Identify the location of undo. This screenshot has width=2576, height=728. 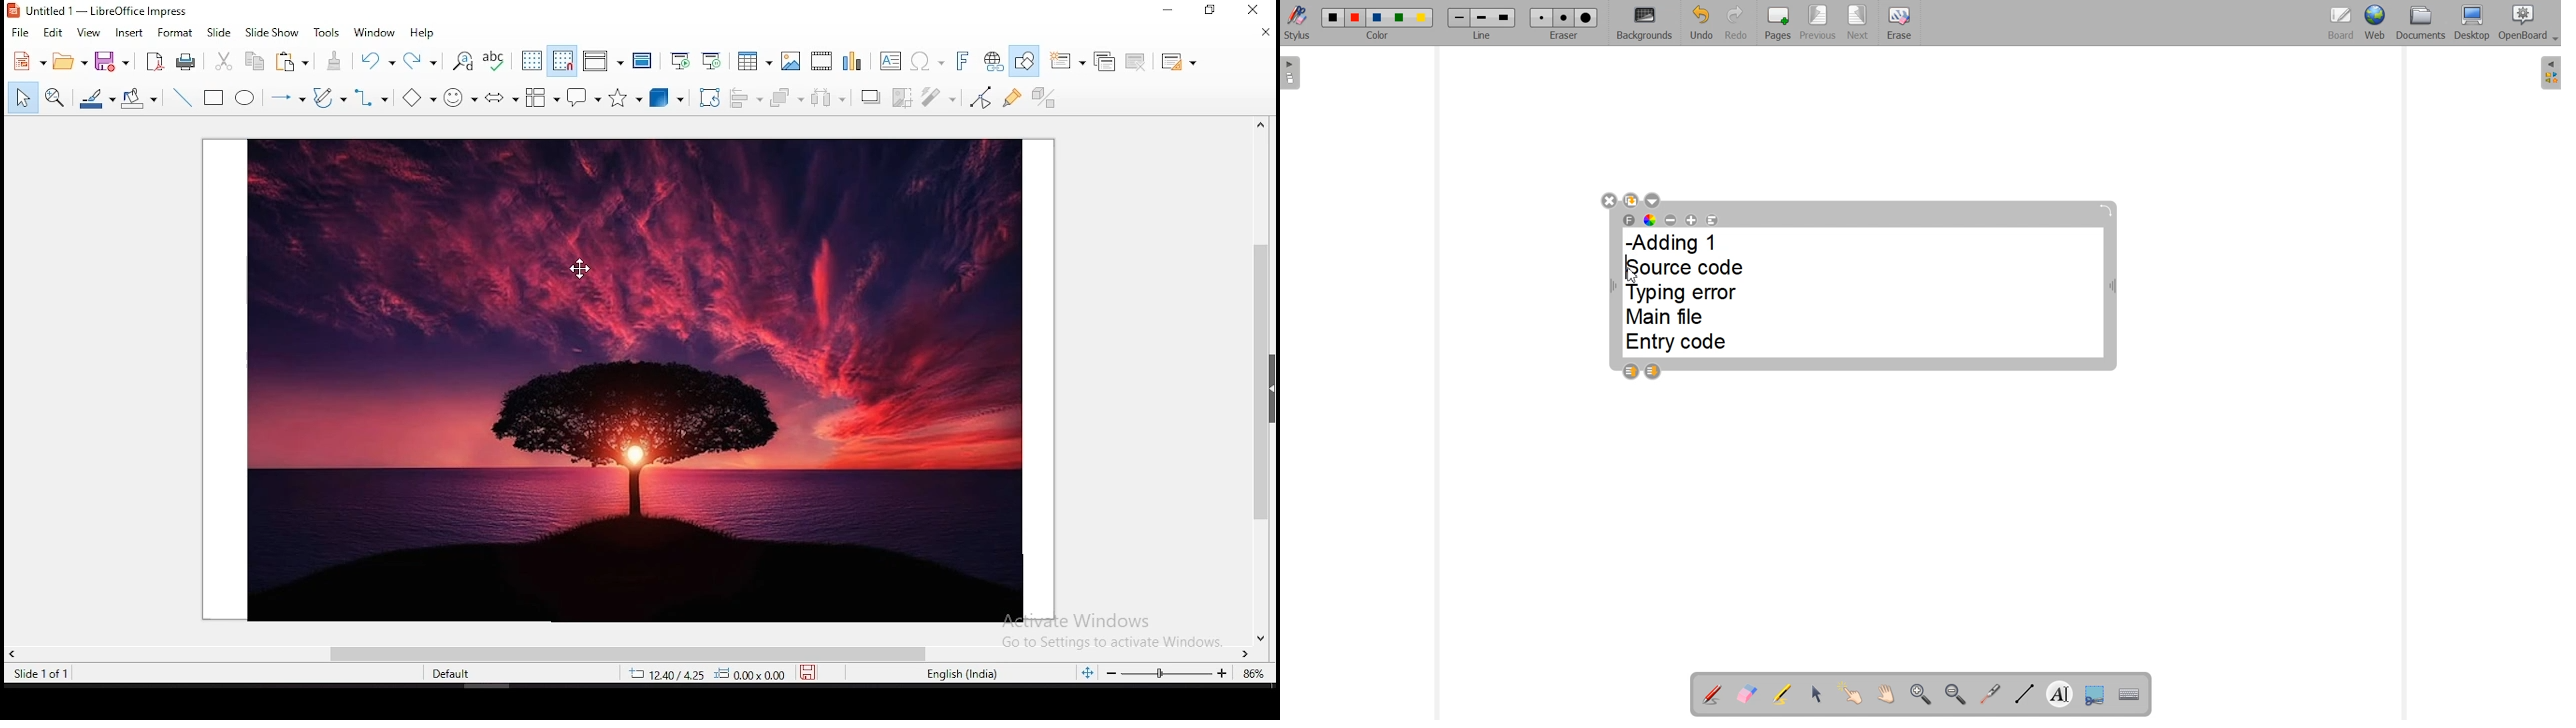
(379, 61).